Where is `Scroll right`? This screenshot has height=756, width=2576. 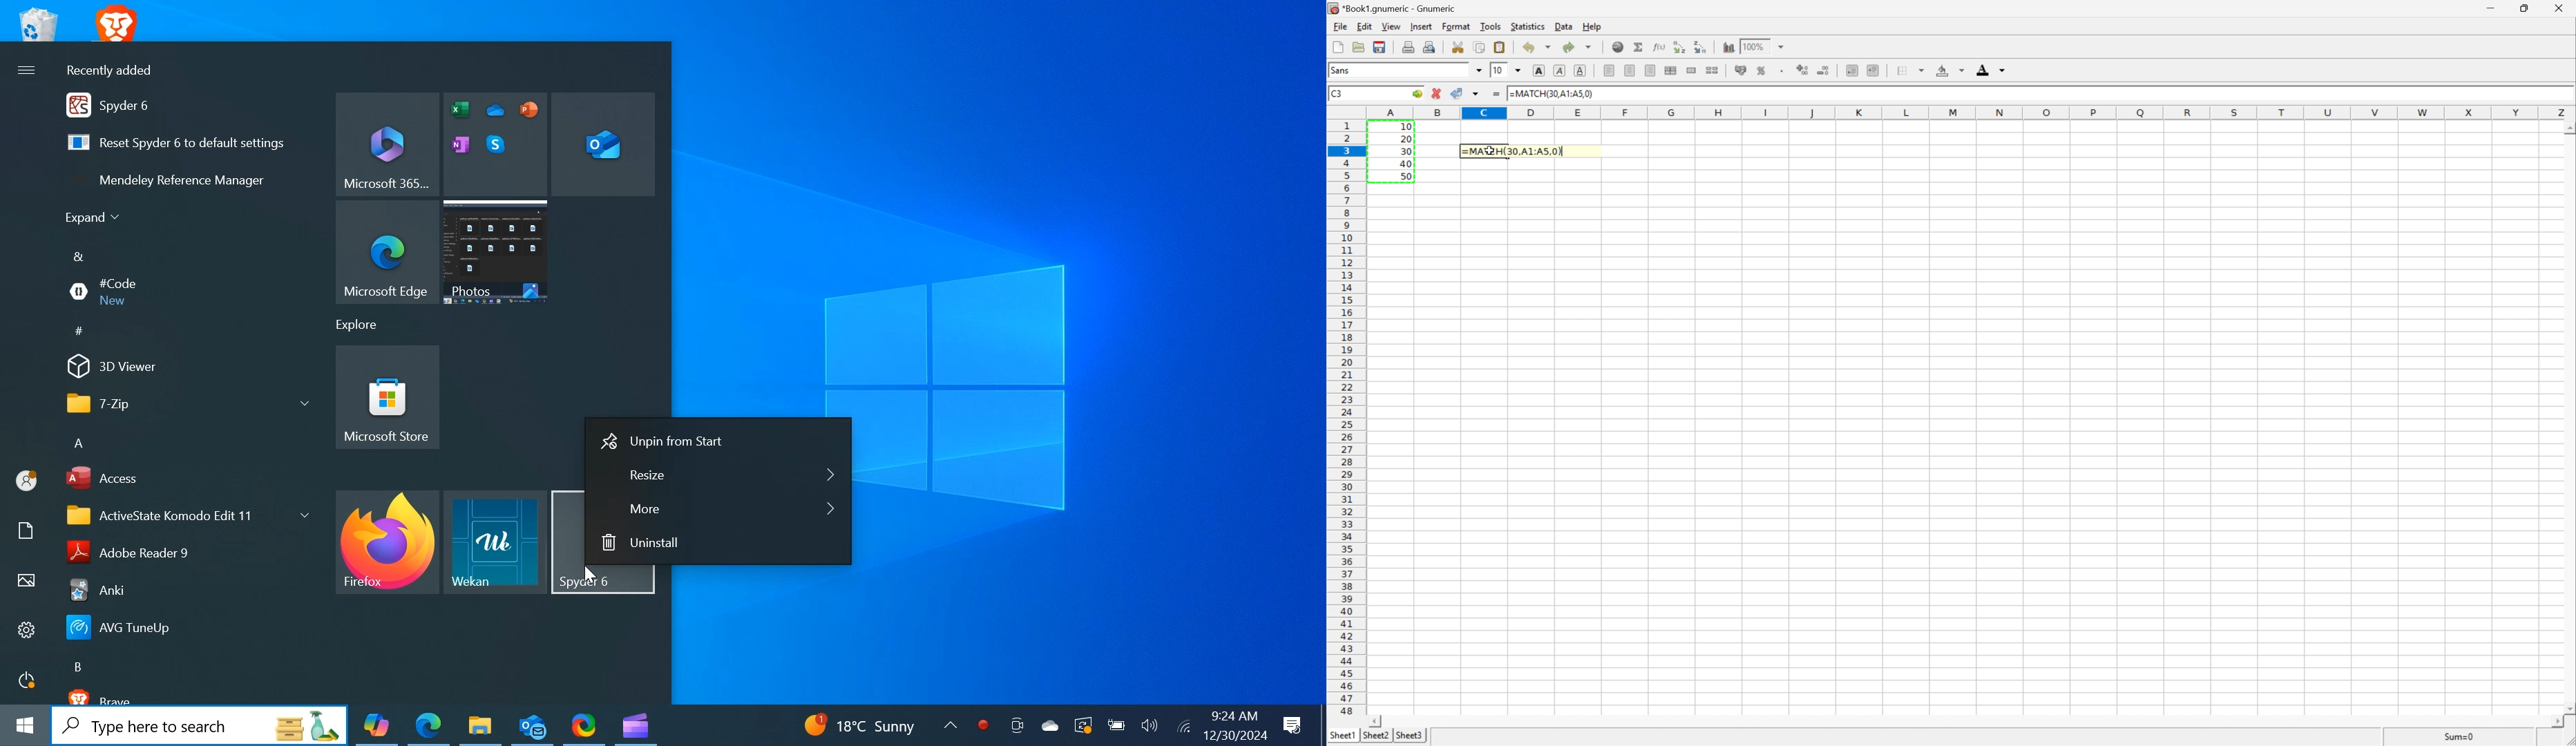 Scroll right is located at coordinates (2550, 722).